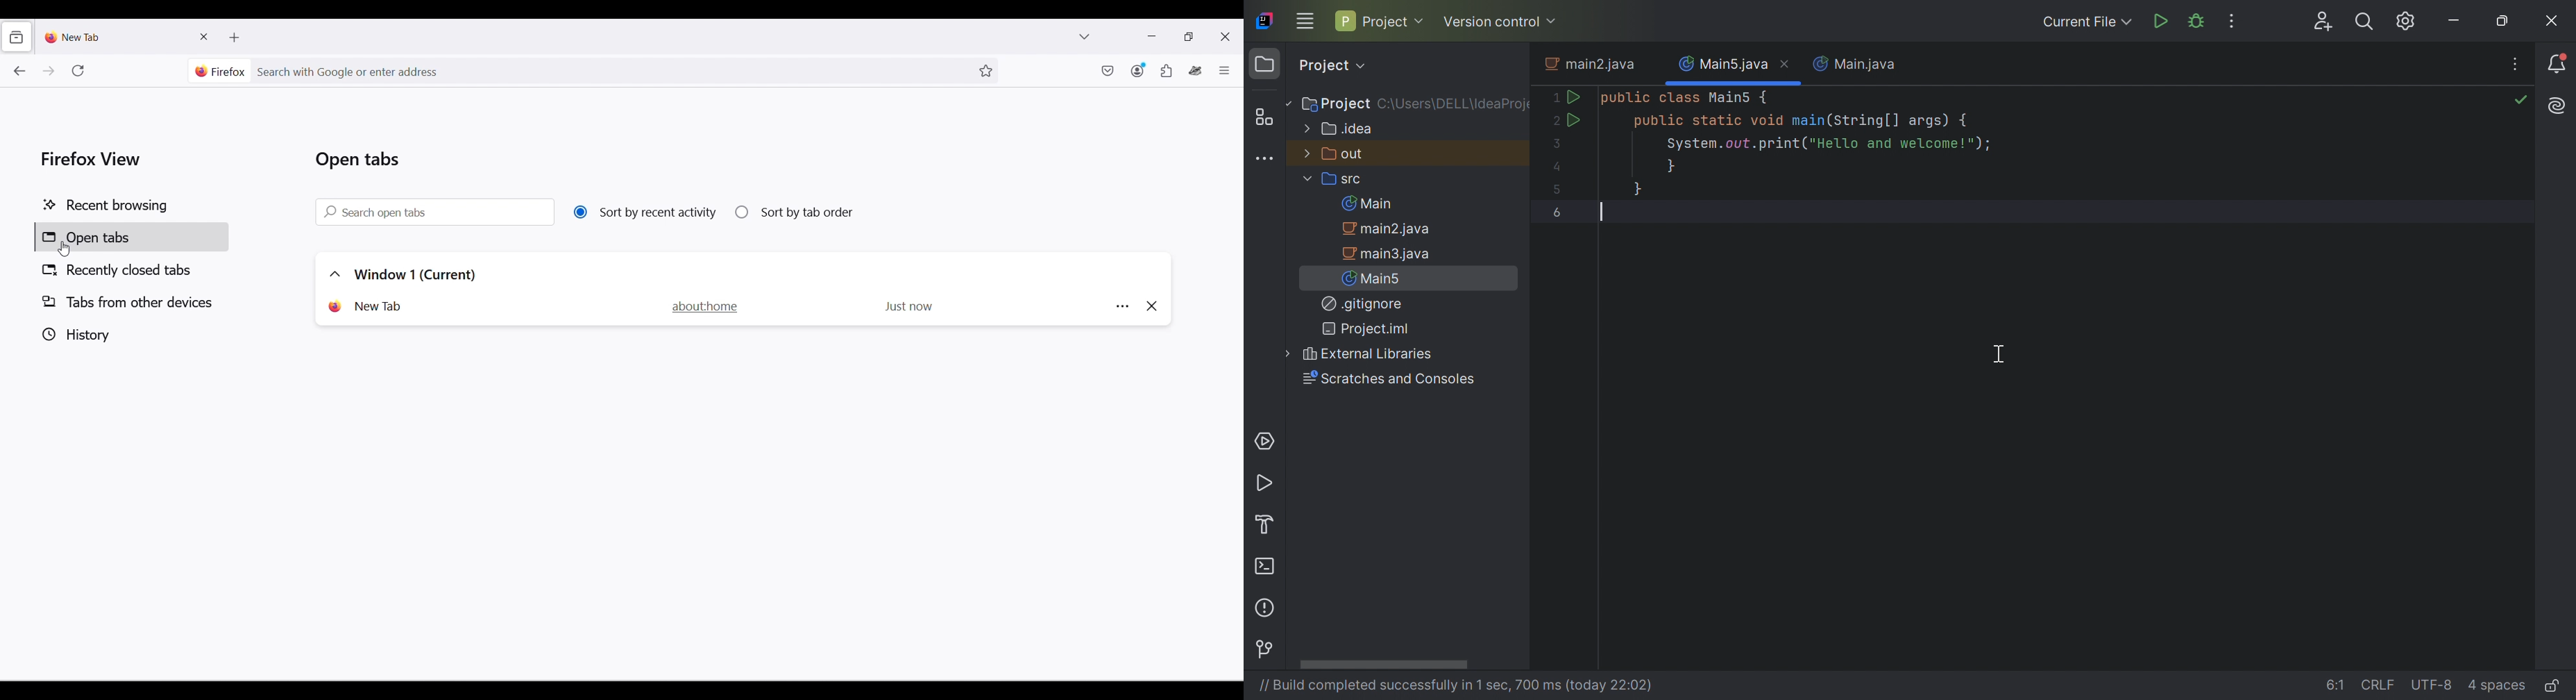  Describe the element at coordinates (1267, 118) in the screenshot. I see `Structure` at that location.